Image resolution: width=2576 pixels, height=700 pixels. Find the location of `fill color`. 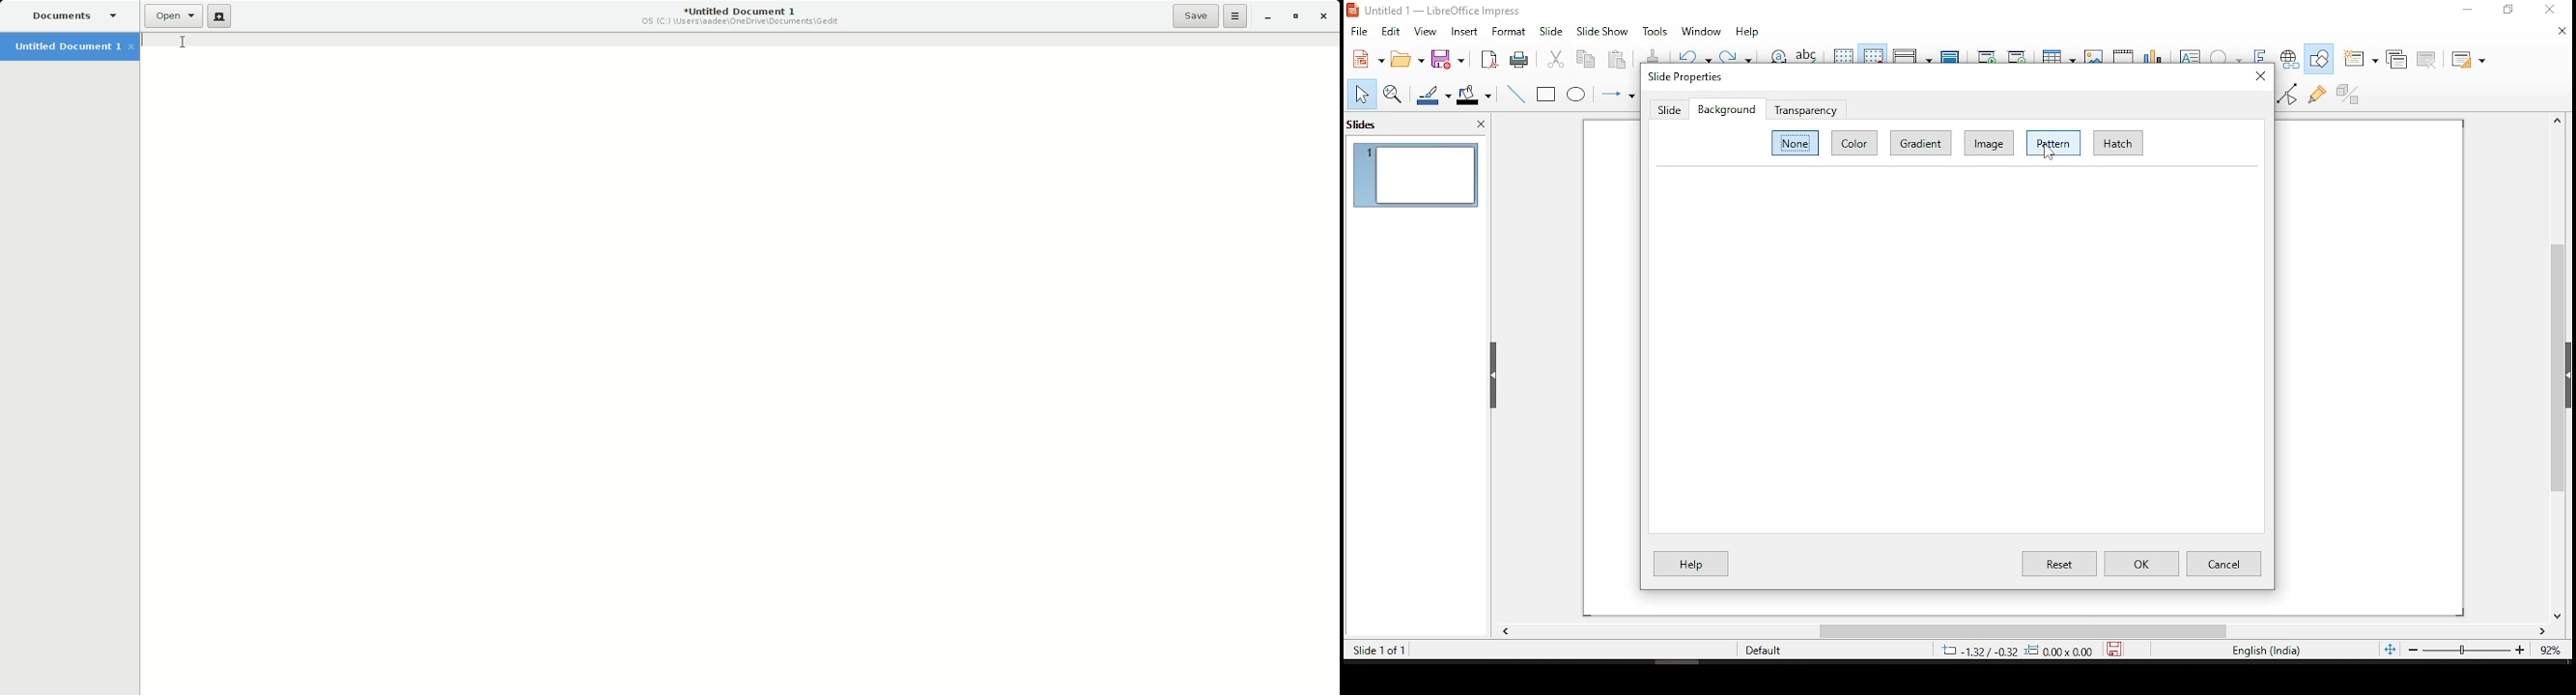

fill color is located at coordinates (1474, 96).